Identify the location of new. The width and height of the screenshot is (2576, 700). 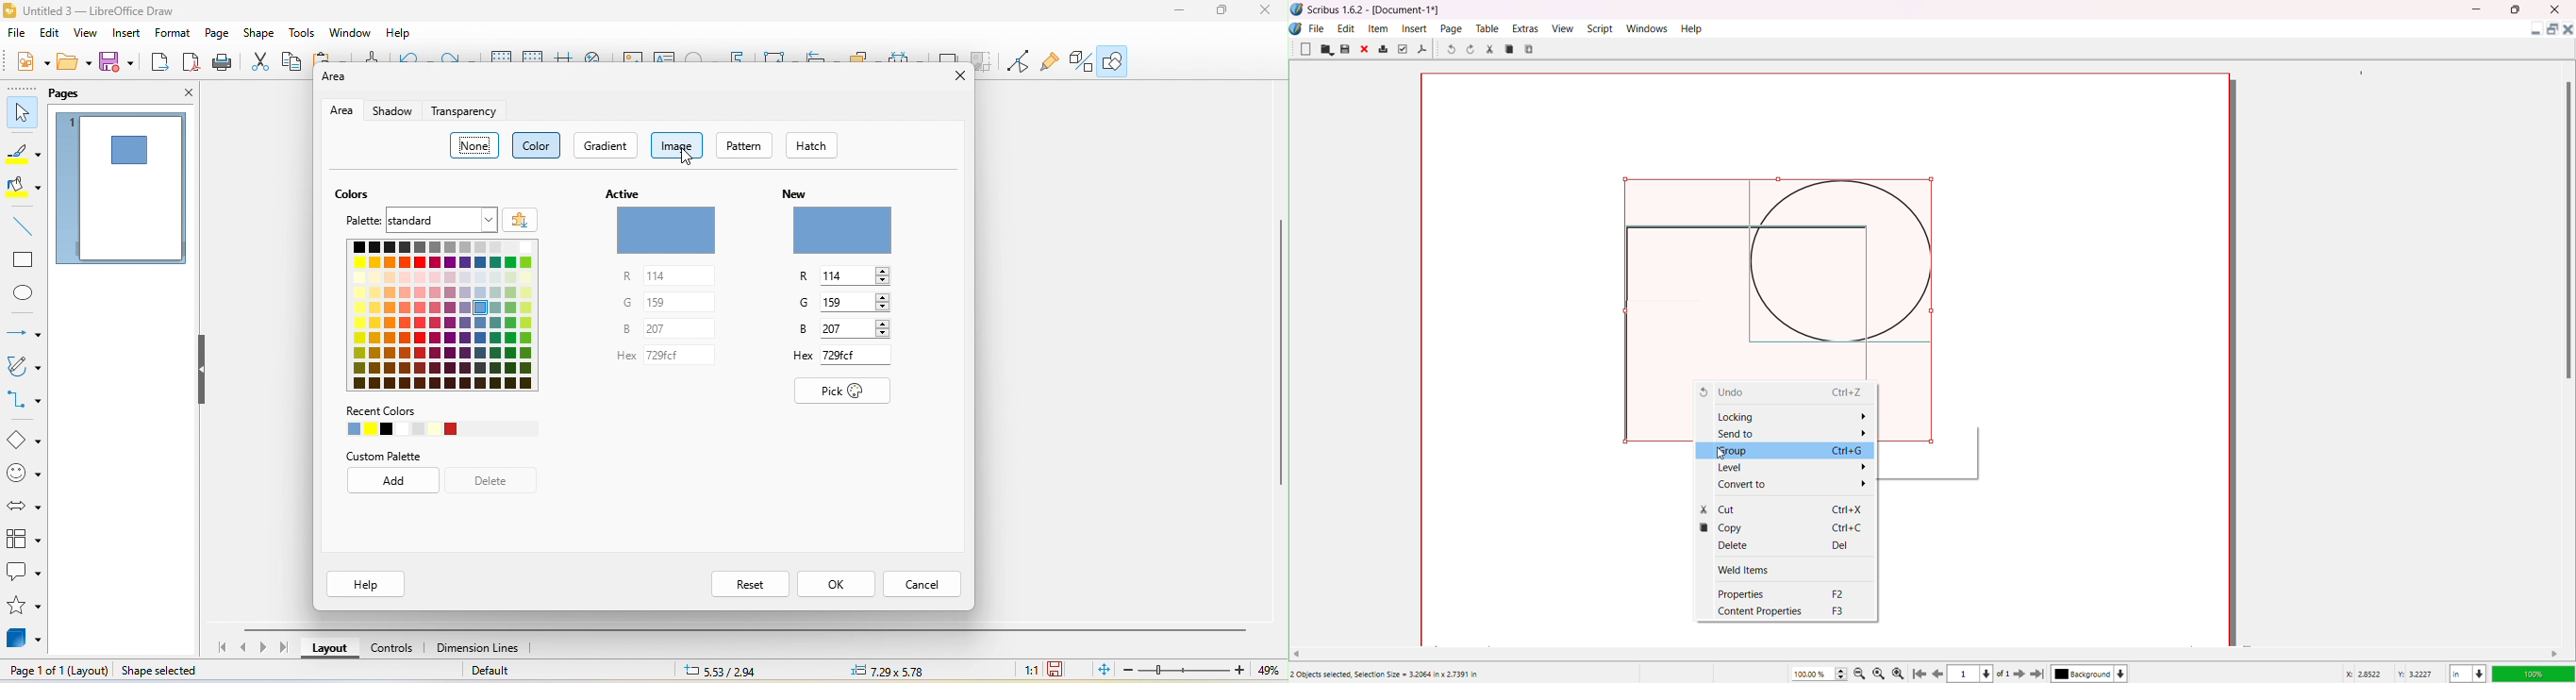
(842, 221).